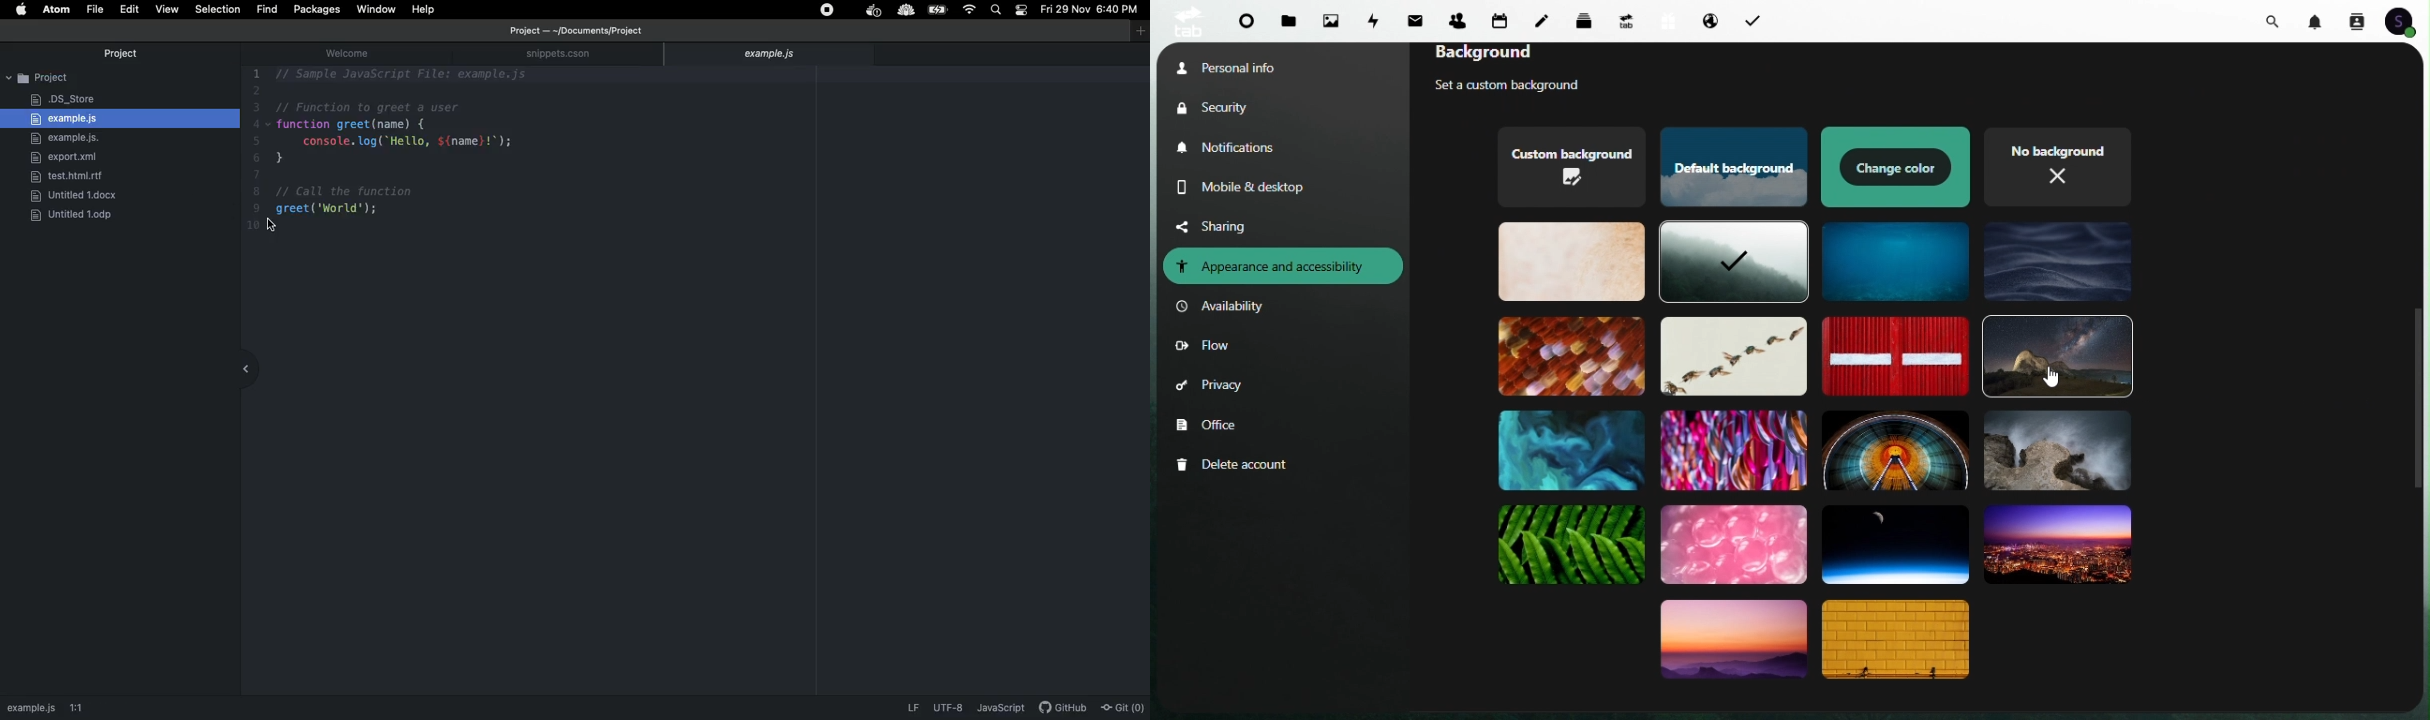  What do you see at coordinates (970, 10) in the screenshot?
I see `Internet` at bounding box center [970, 10].